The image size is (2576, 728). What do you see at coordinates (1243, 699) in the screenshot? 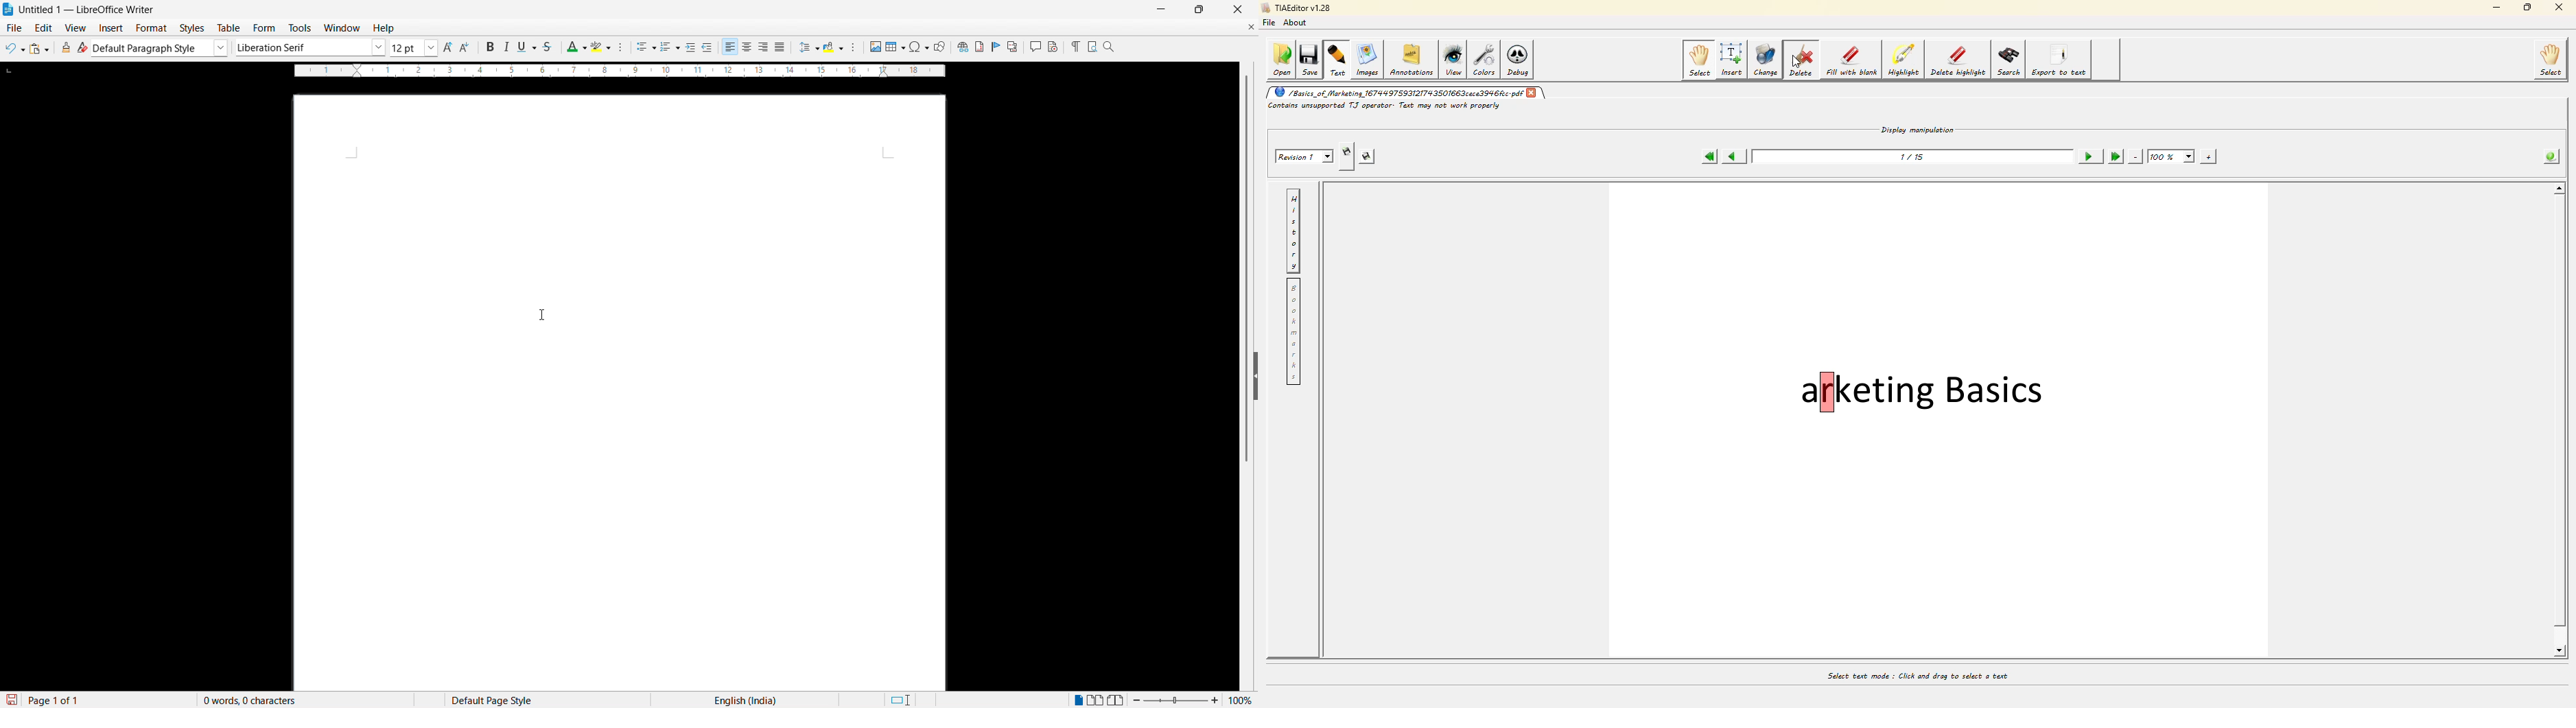
I see `Zoom percentage ` at bounding box center [1243, 699].